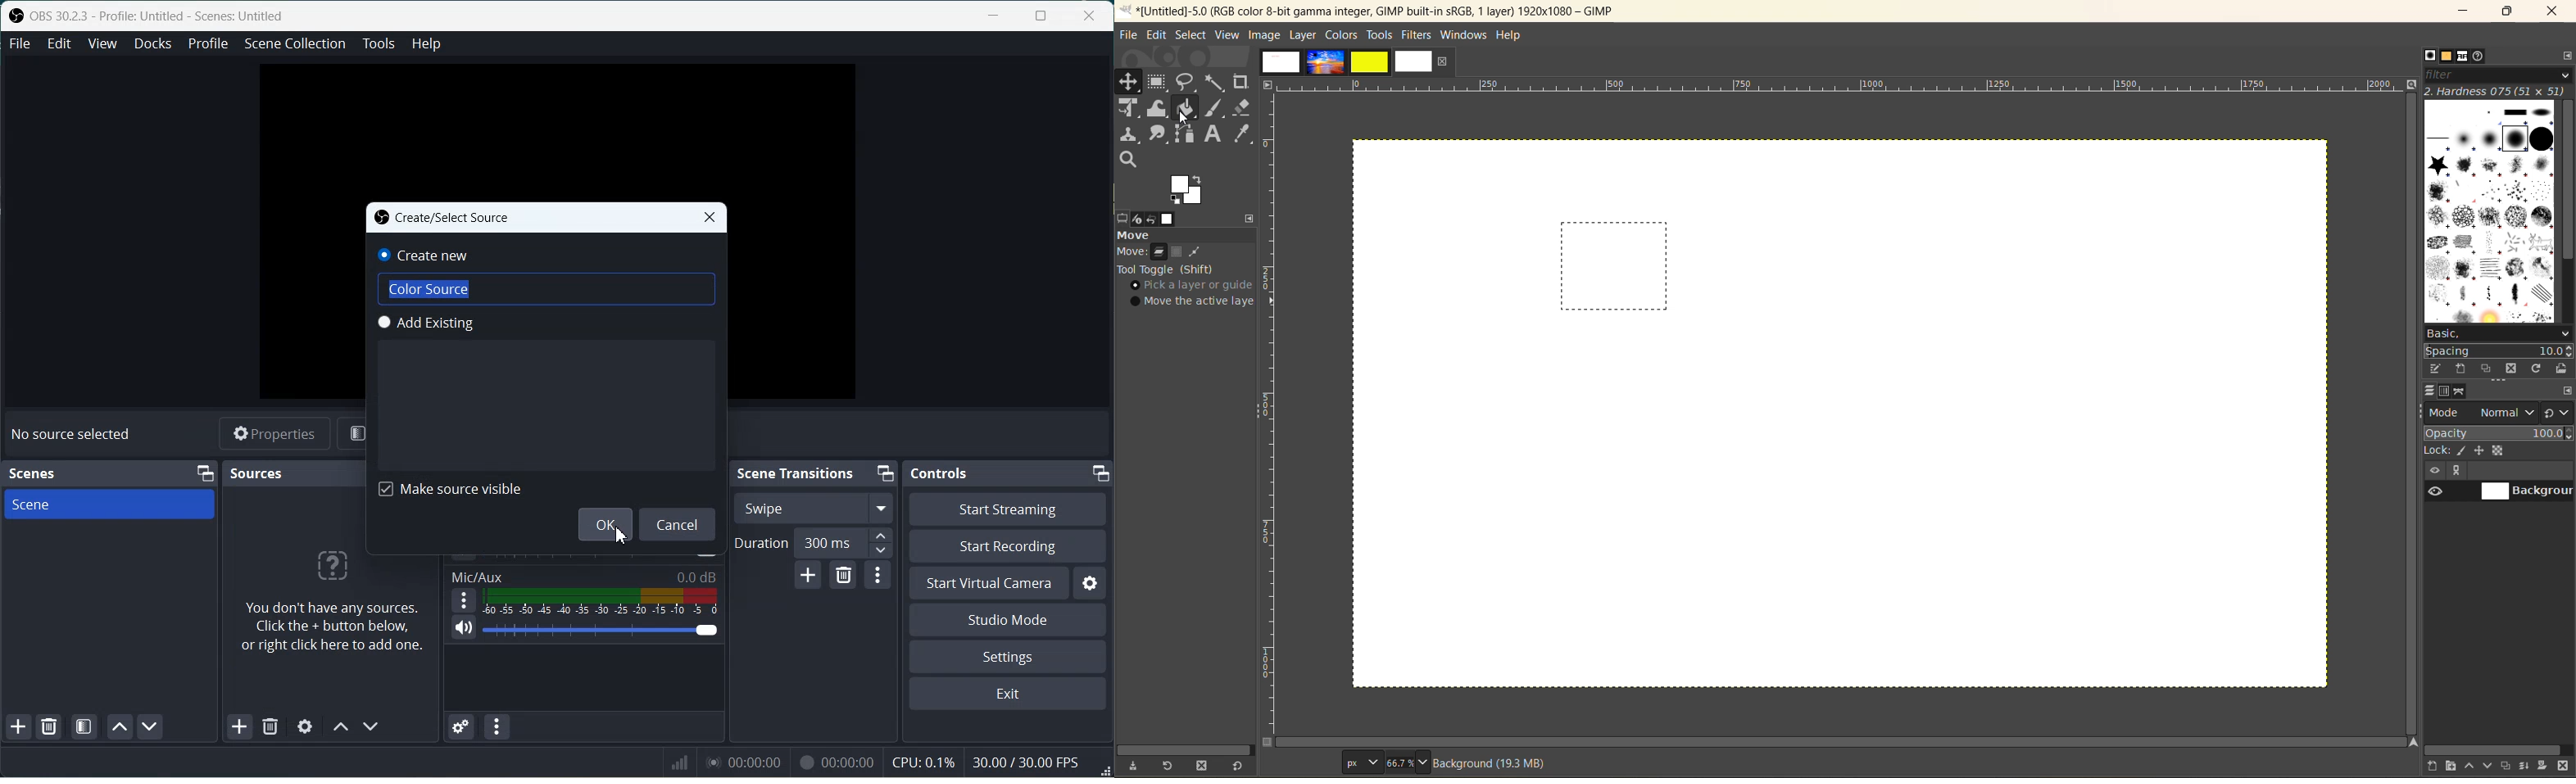 Image resolution: width=2576 pixels, height=784 pixels. I want to click on metadata, so click(1497, 763).